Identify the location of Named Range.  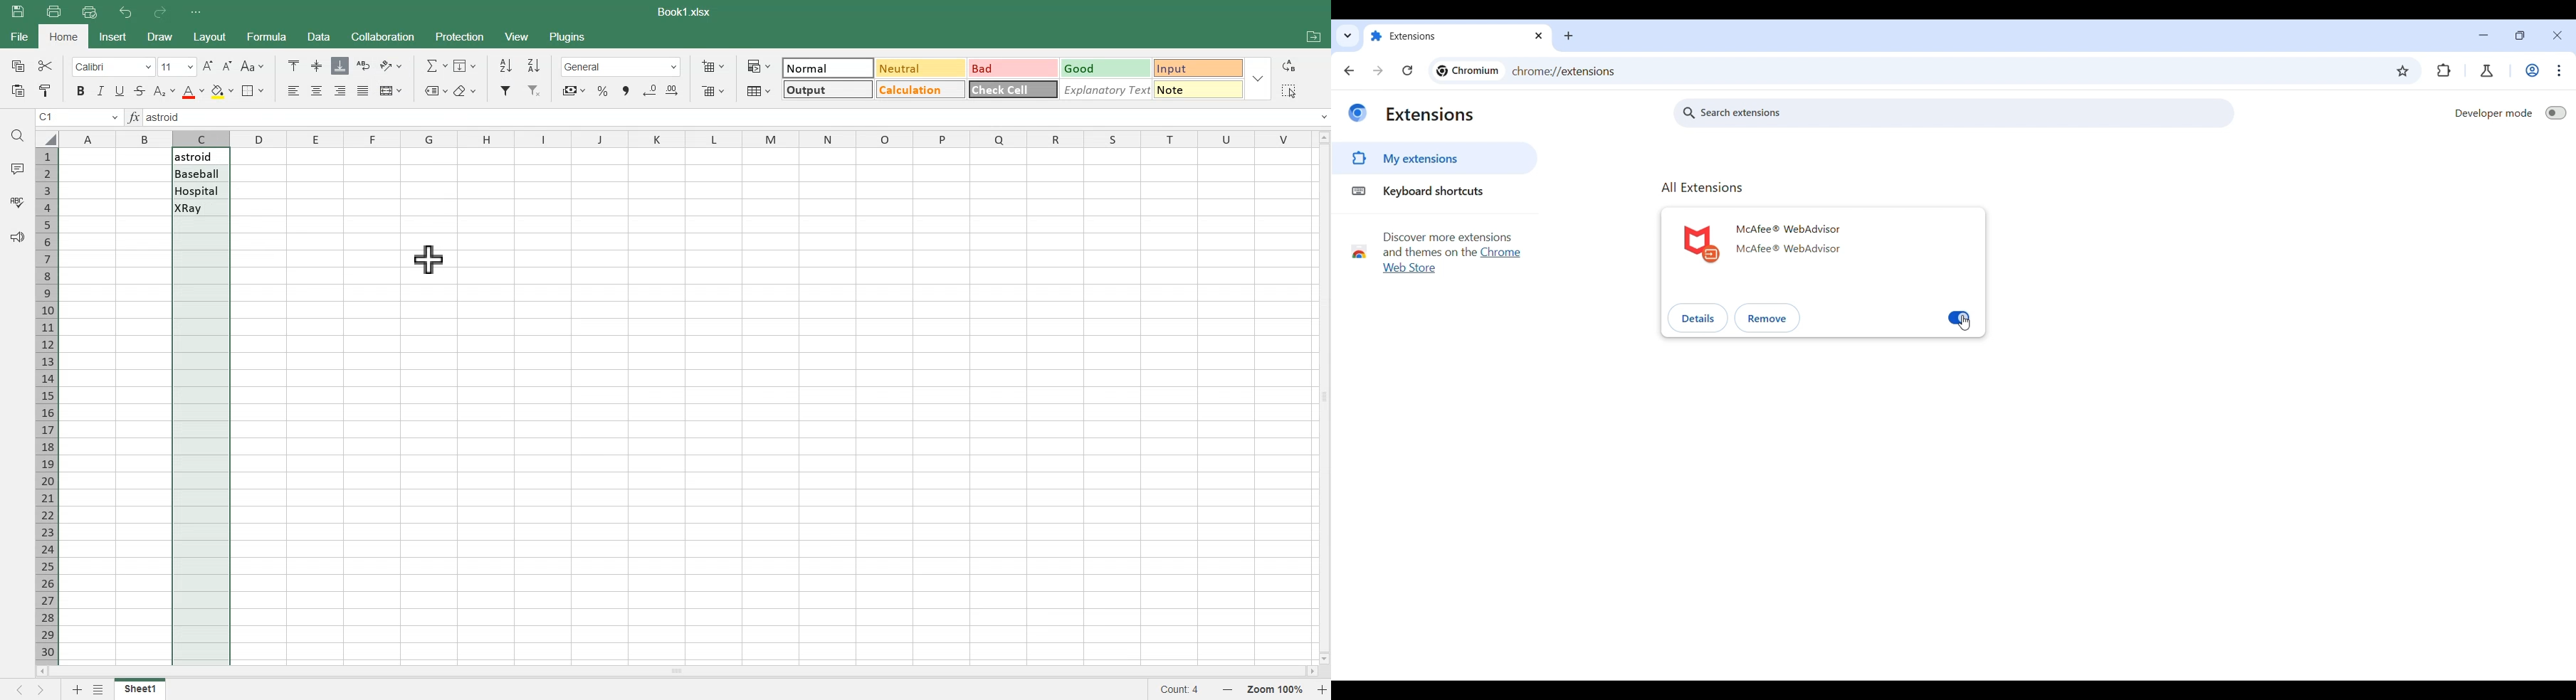
(433, 90).